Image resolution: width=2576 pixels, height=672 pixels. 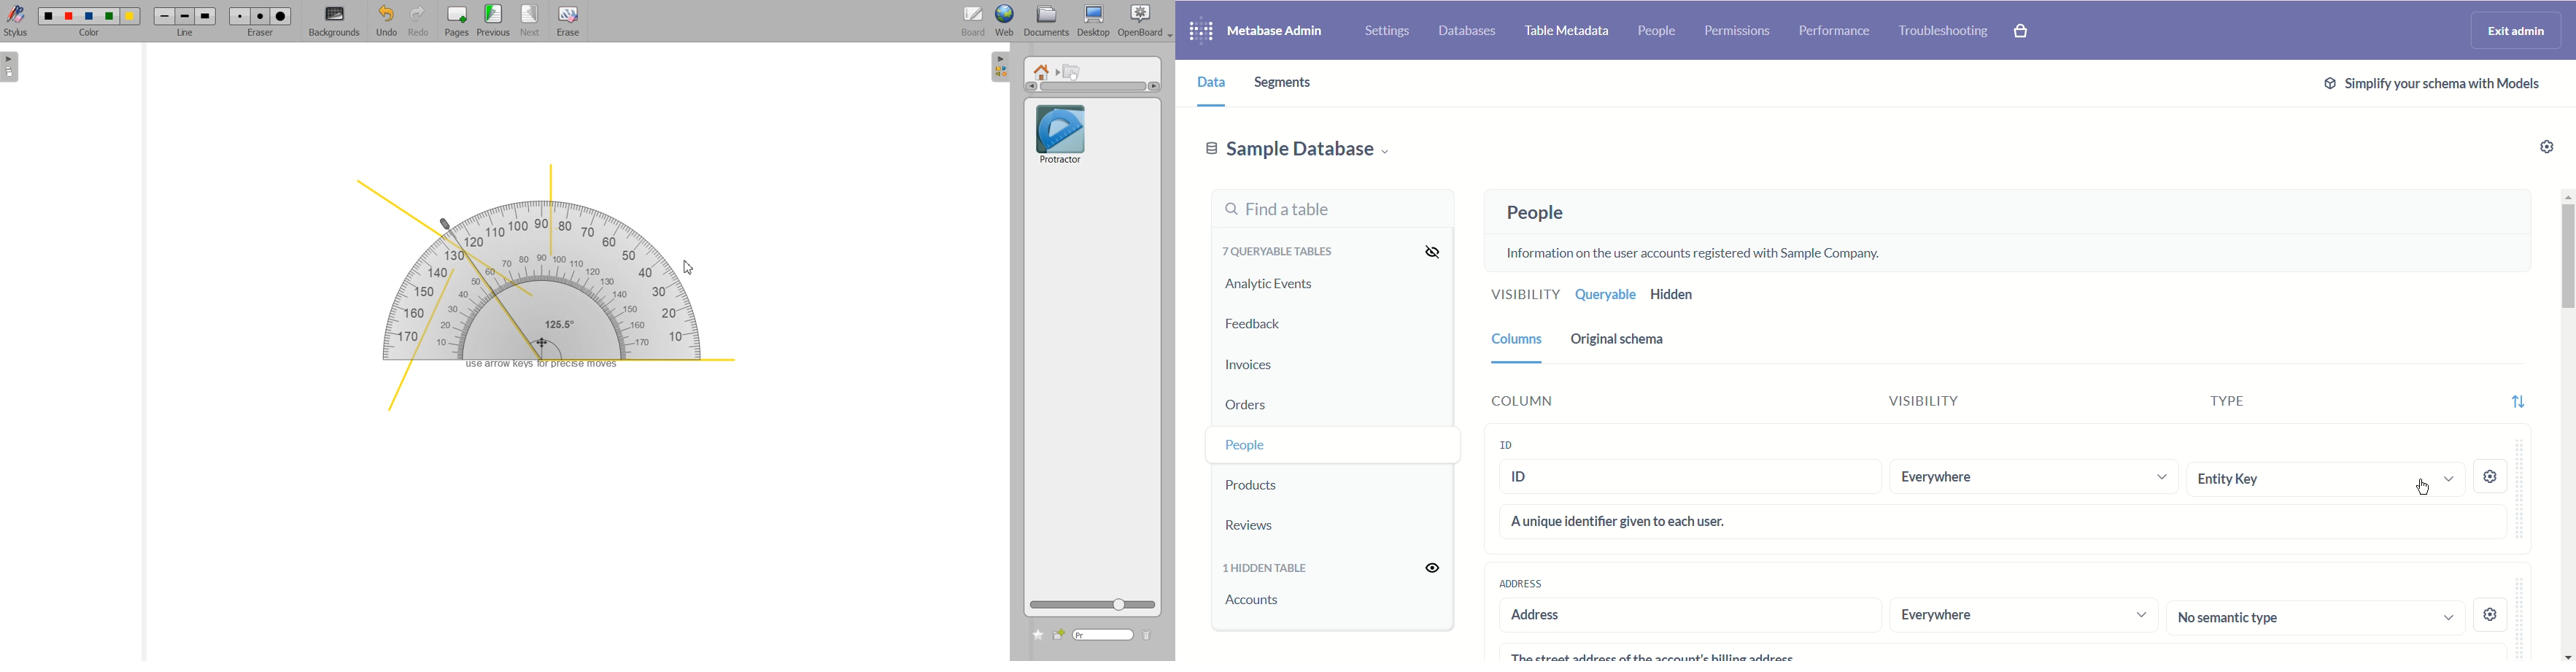 What do you see at coordinates (1093, 605) in the screenshot?
I see `ZOOM Icon ` at bounding box center [1093, 605].